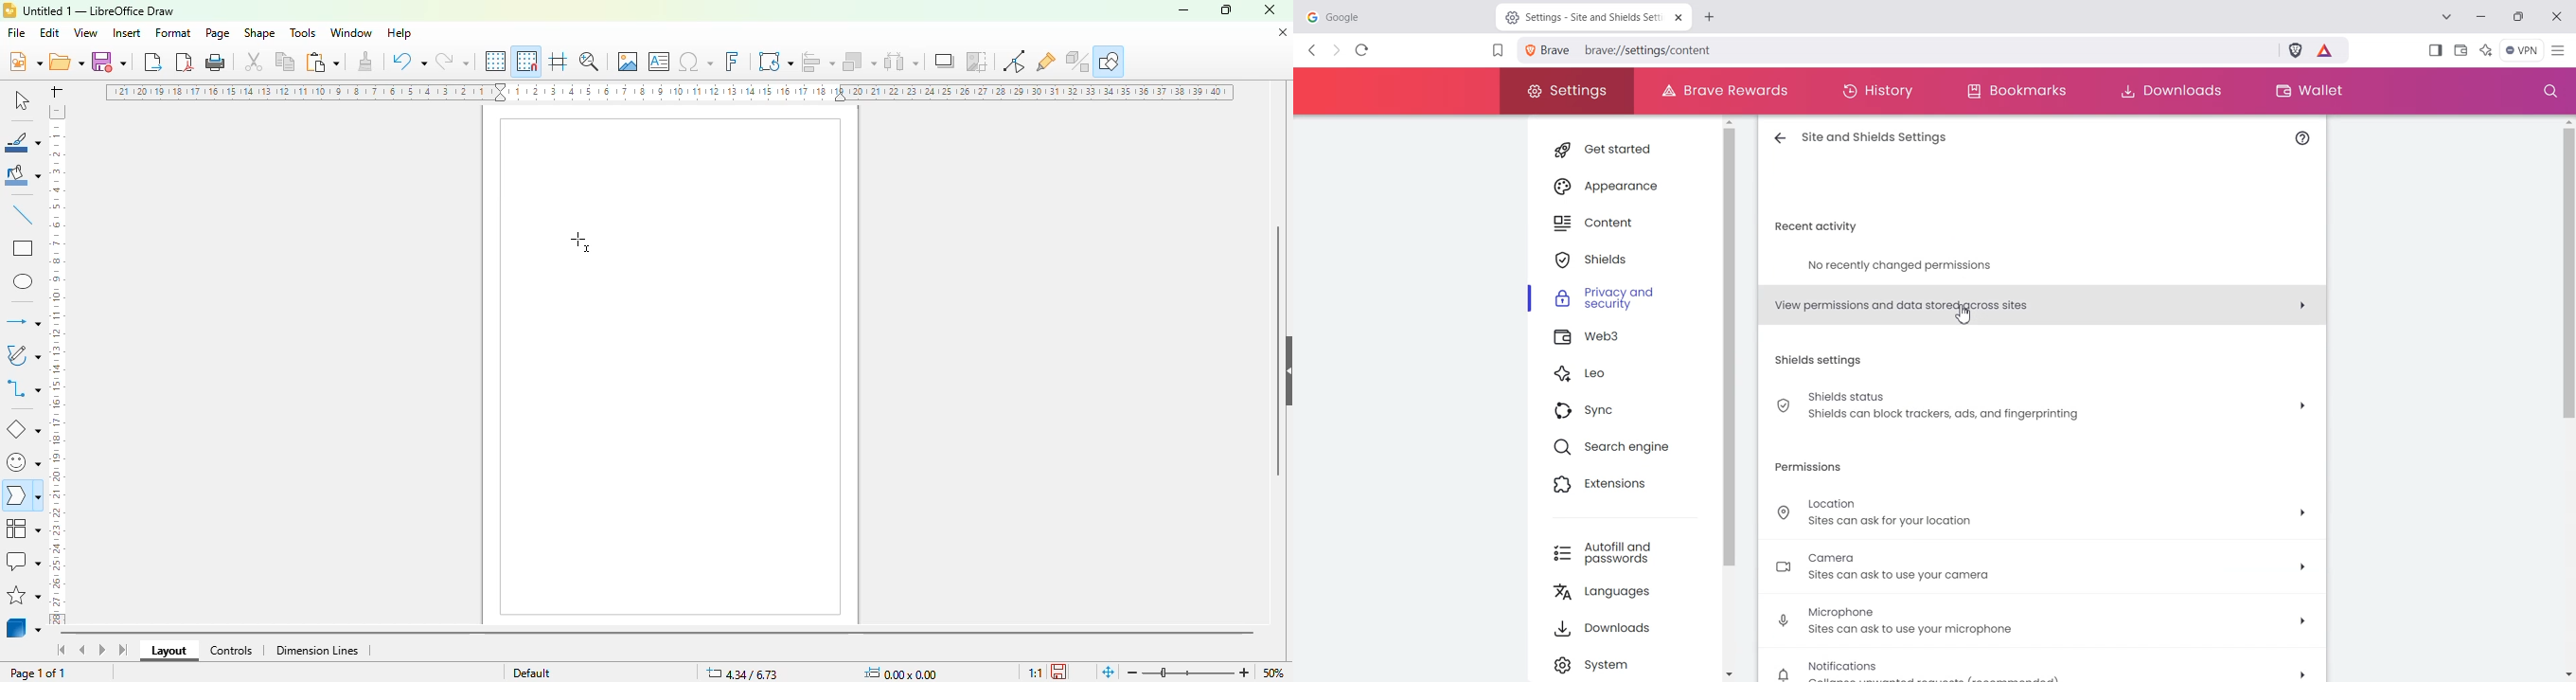  Describe the element at coordinates (23, 387) in the screenshot. I see `connectors` at that location.